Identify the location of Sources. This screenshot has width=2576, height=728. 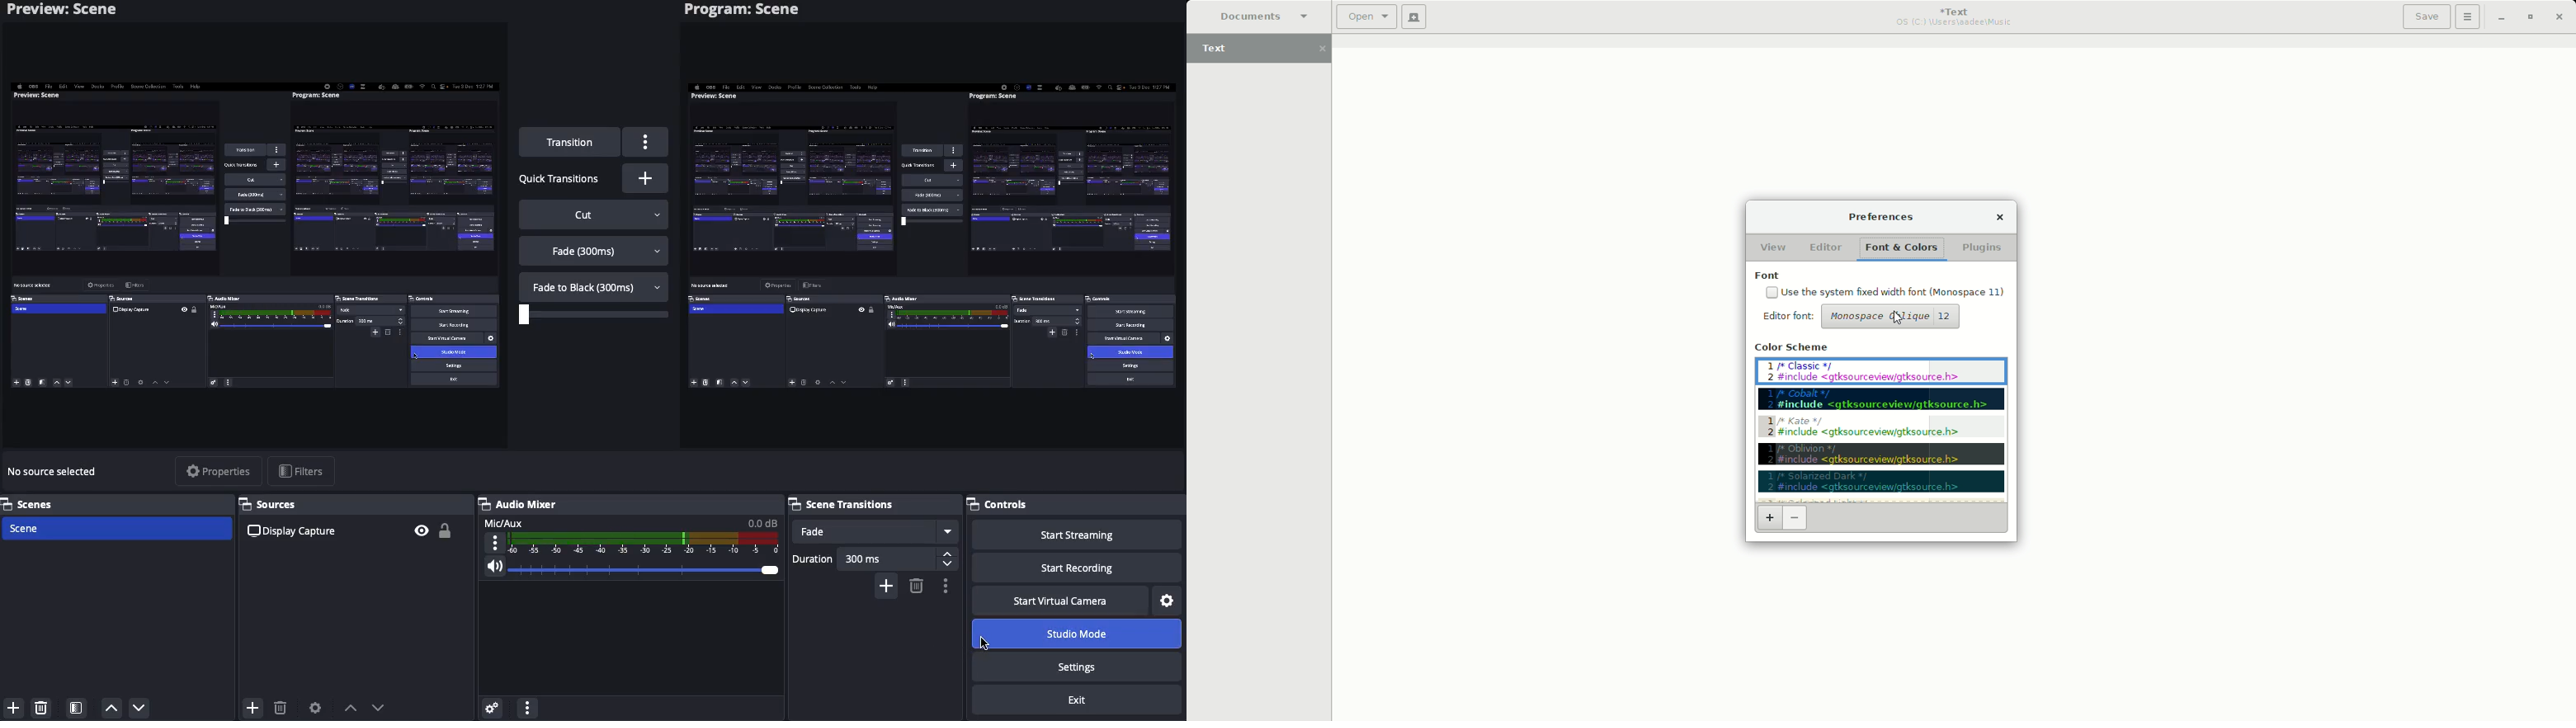
(355, 505).